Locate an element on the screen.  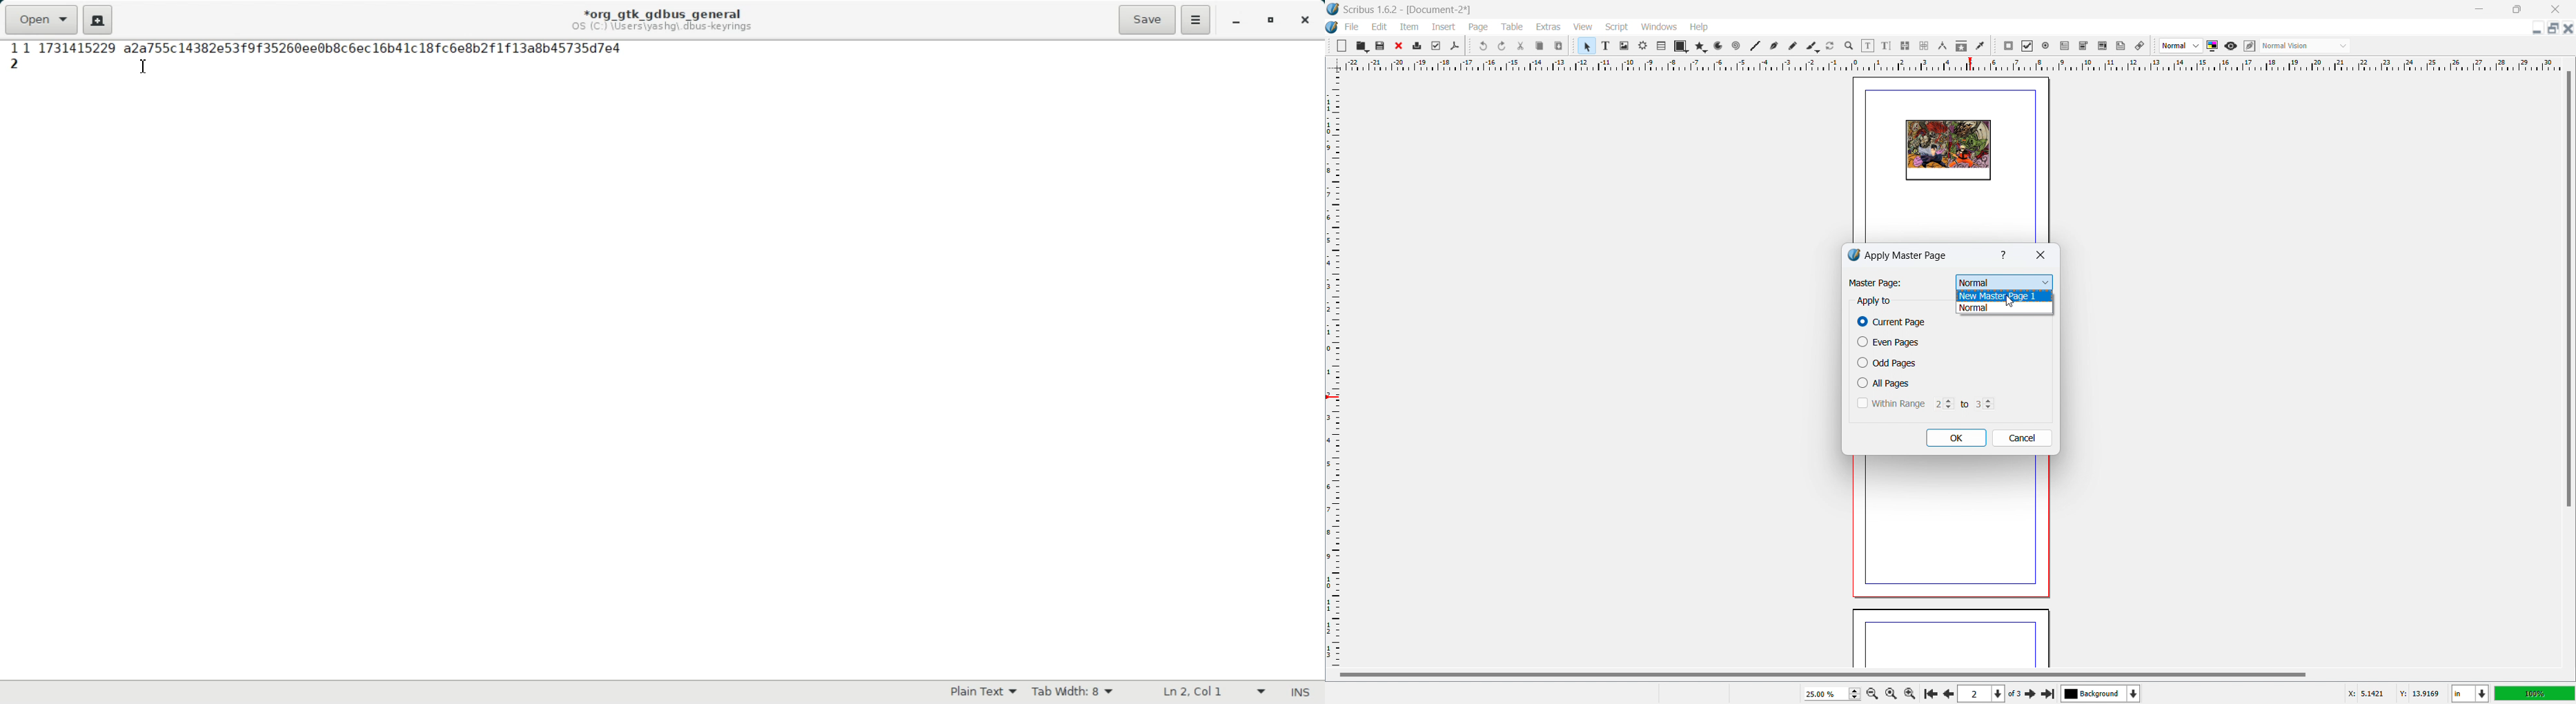
link text frames is located at coordinates (1906, 46).